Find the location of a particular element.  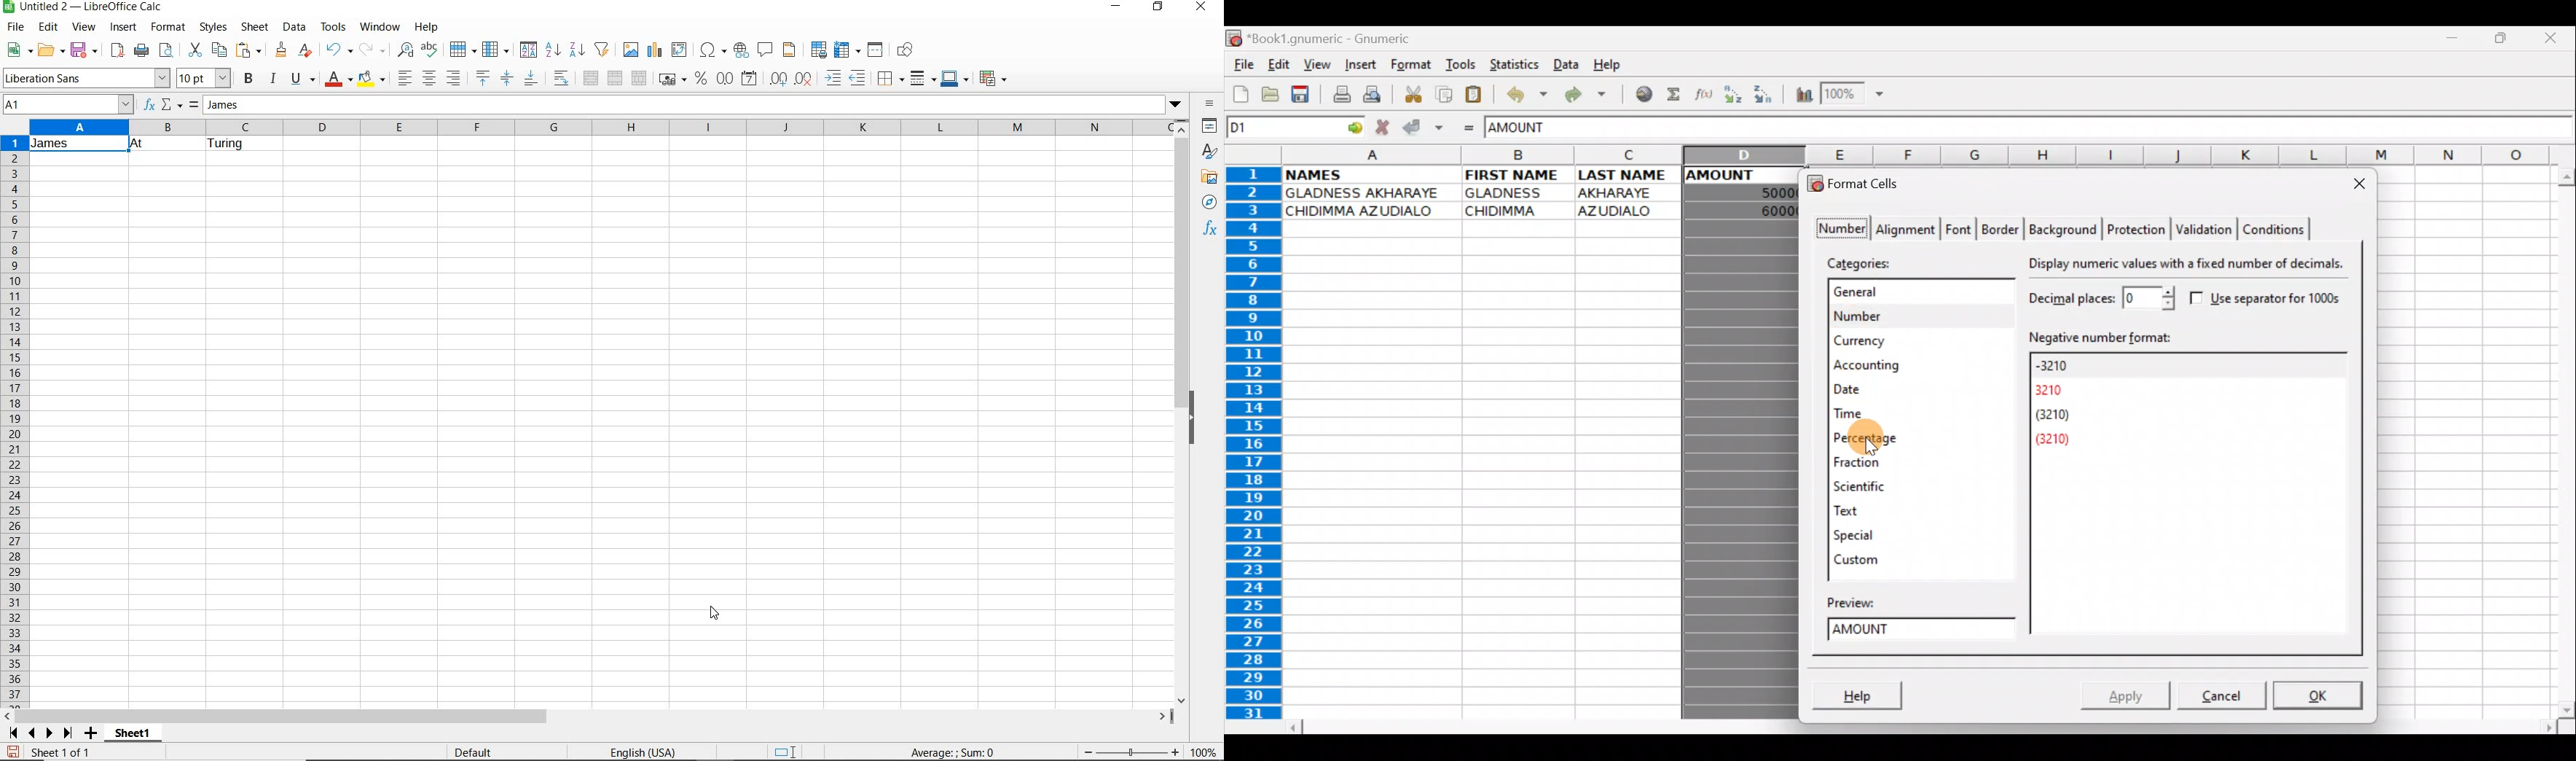

define print area is located at coordinates (817, 50).